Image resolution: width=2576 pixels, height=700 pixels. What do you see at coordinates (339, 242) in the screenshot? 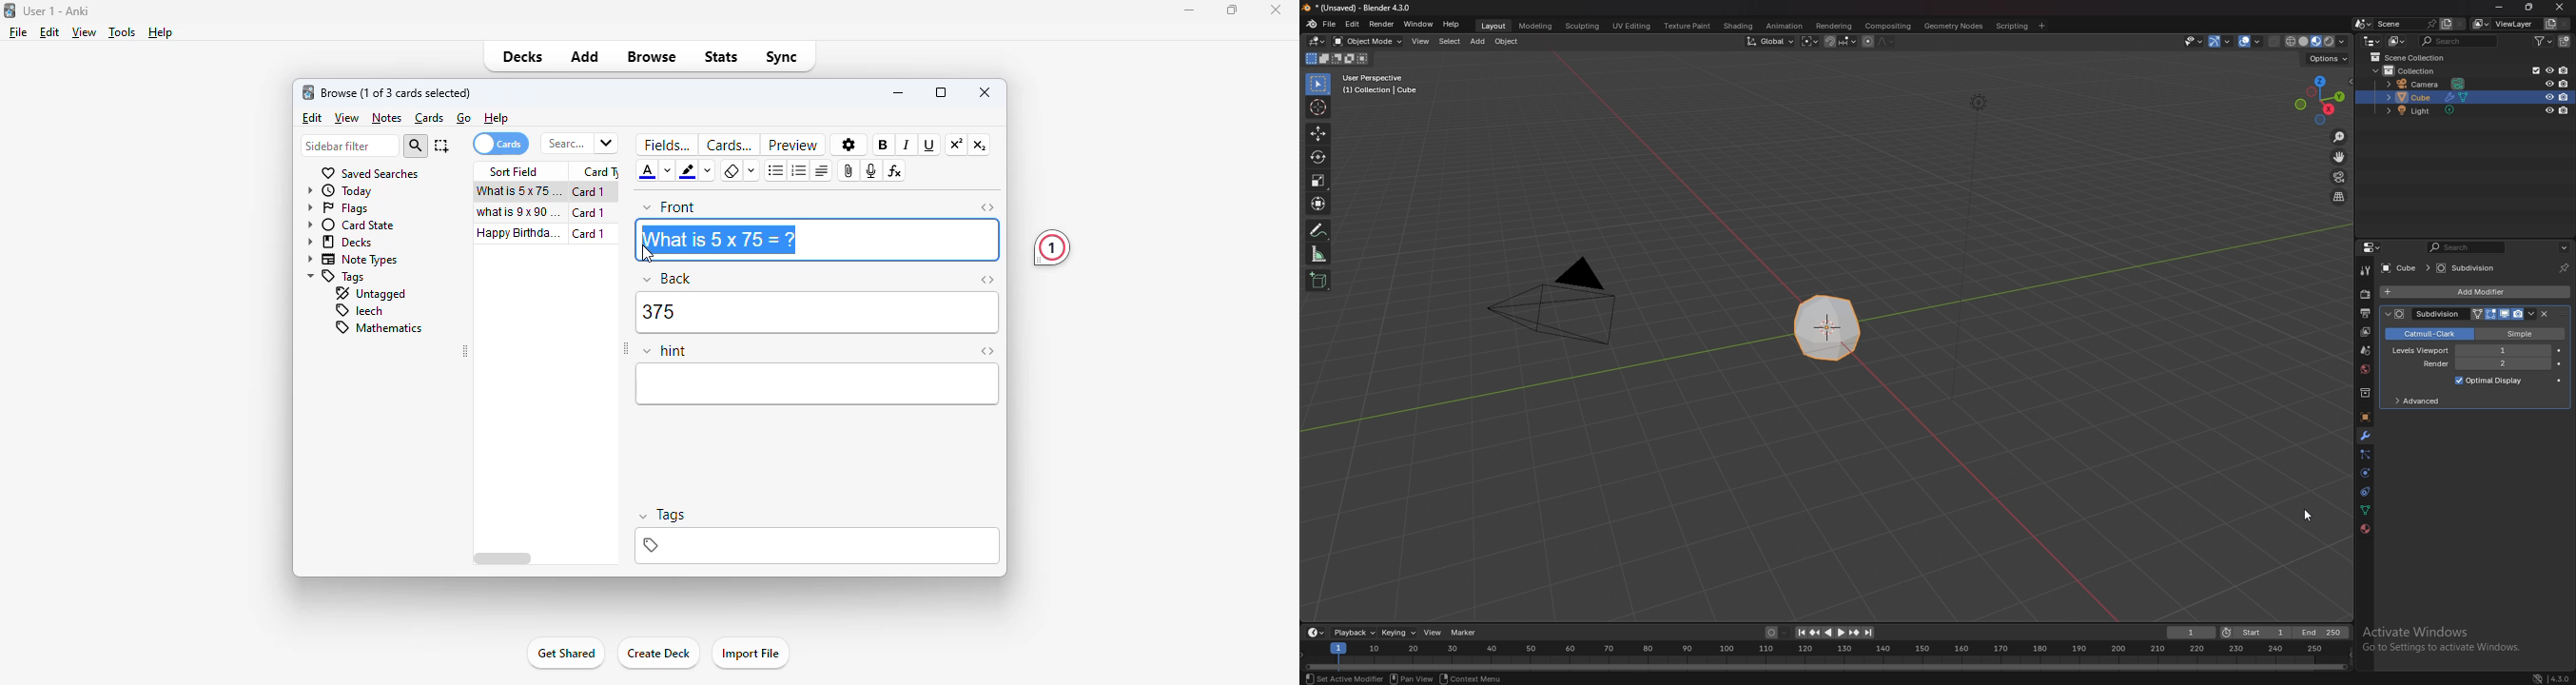
I see `decks` at bounding box center [339, 242].